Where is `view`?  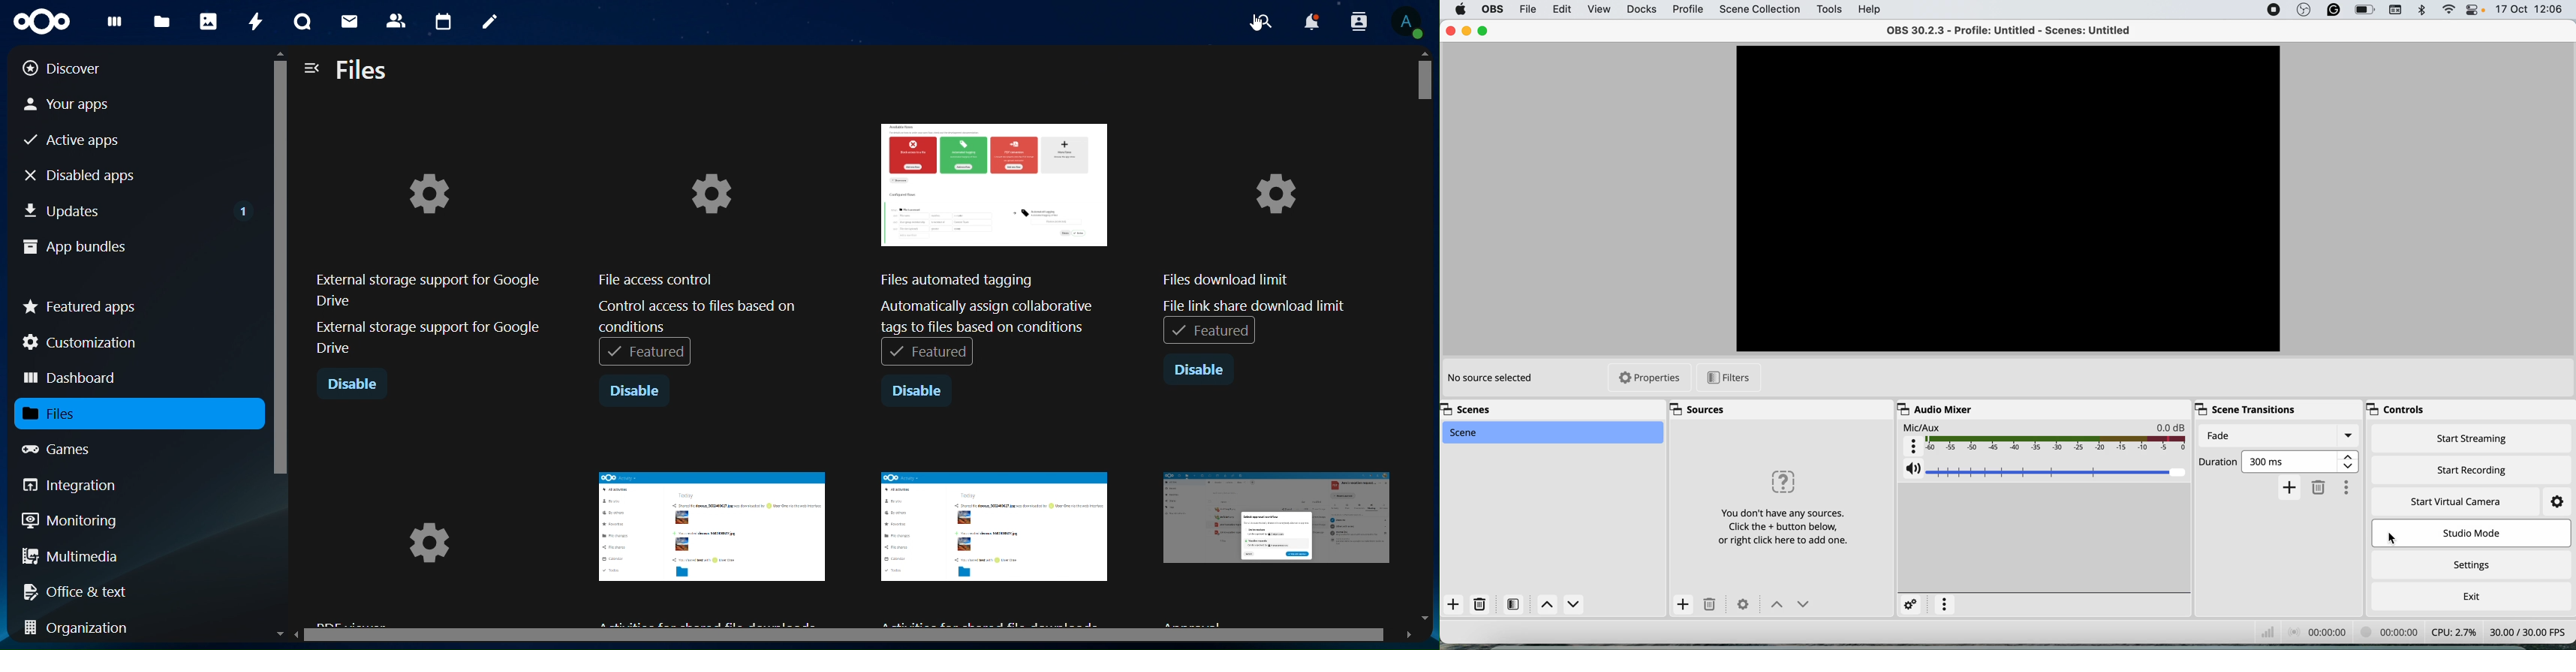
view is located at coordinates (1599, 9).